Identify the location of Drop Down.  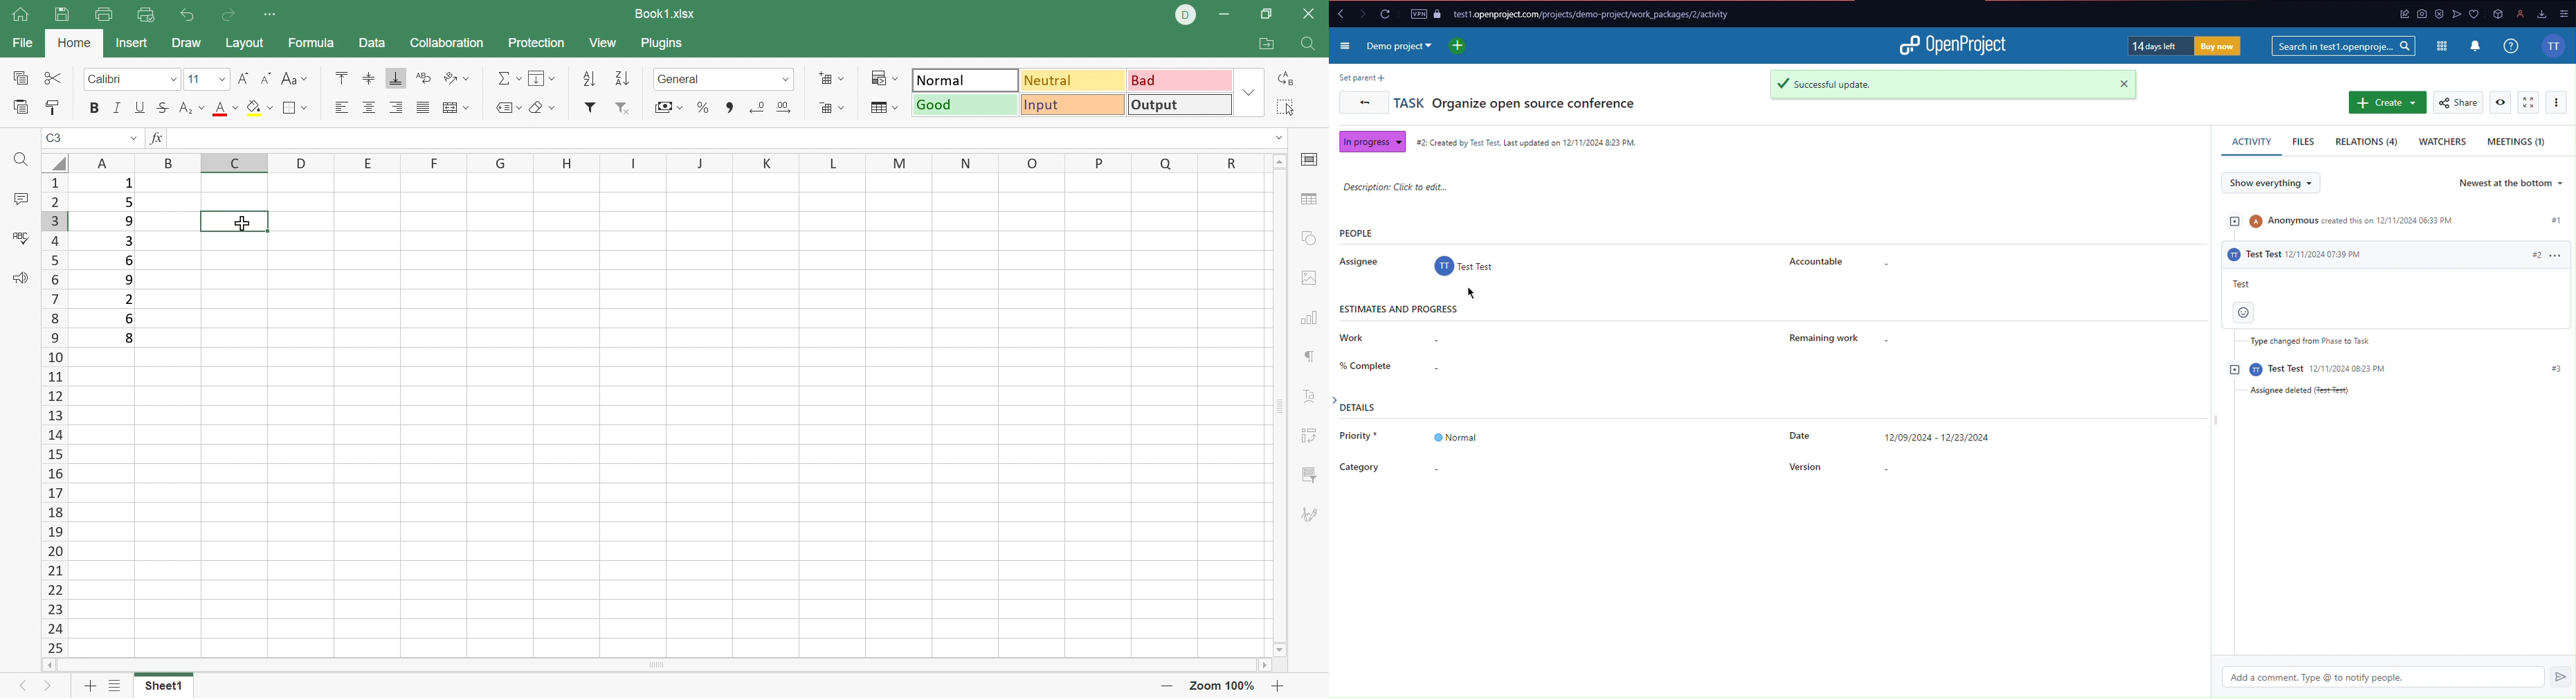
(134, 137).